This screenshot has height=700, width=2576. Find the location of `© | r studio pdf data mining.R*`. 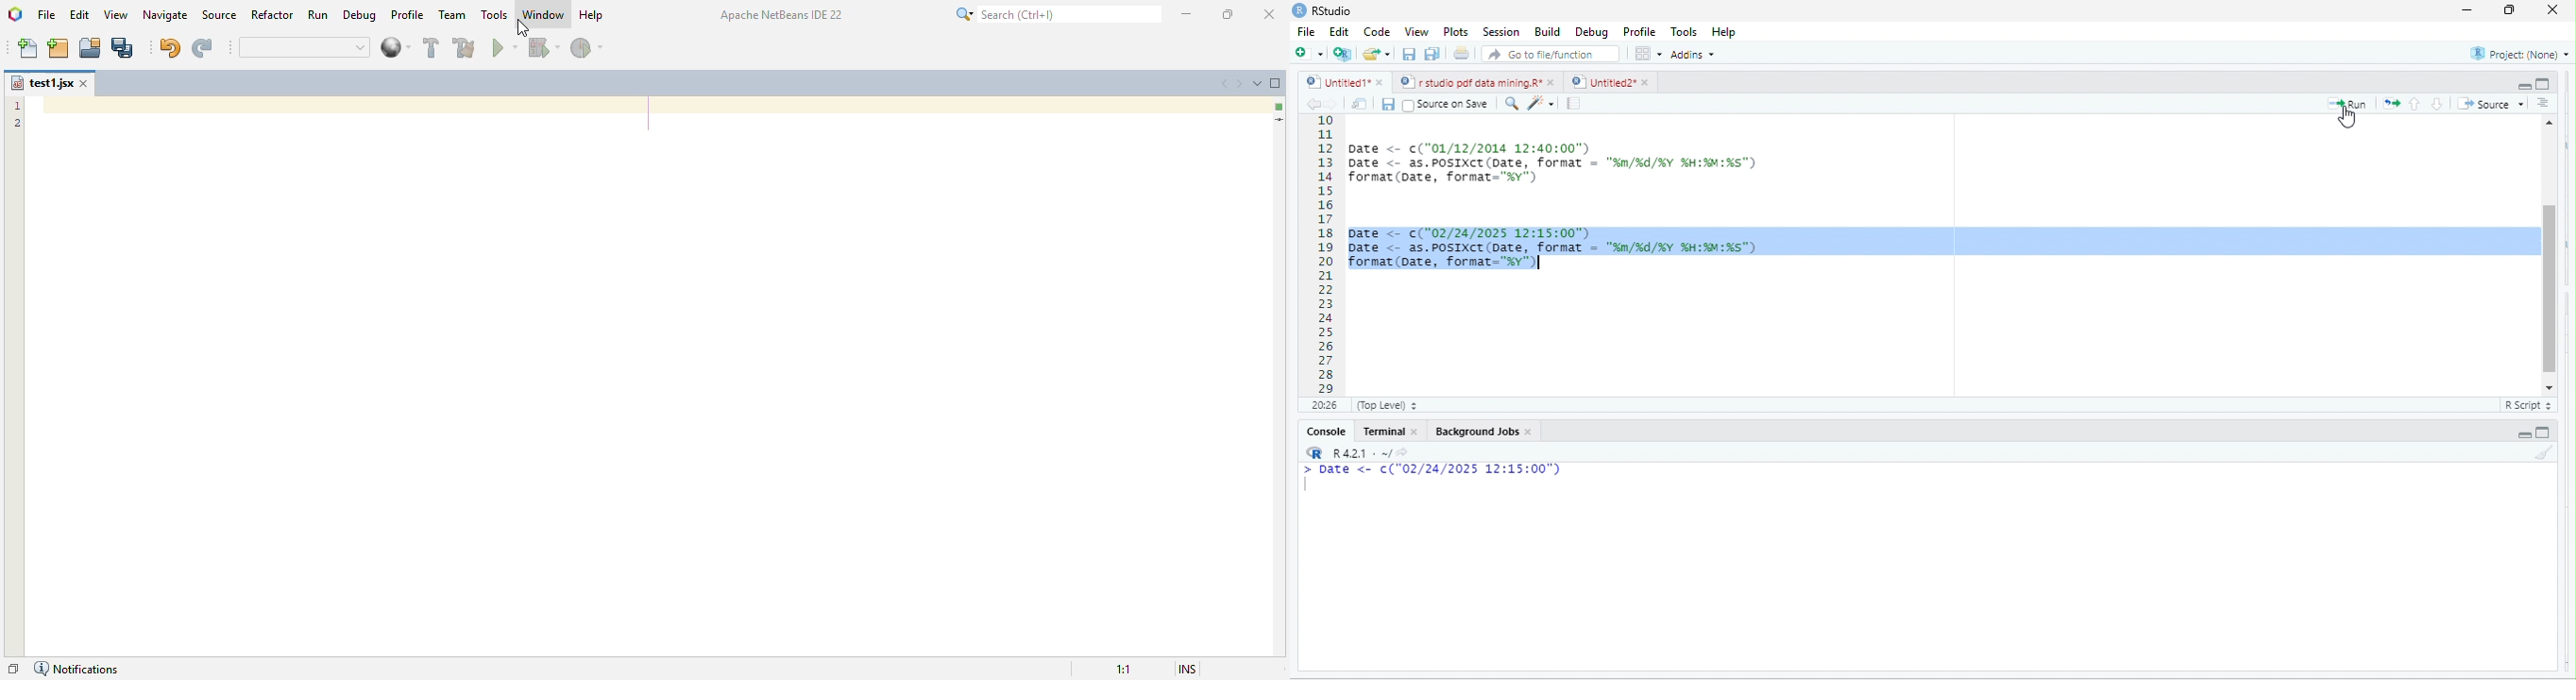

© | r studio pdf data mining.R* is located at coordinates (1472, 83).